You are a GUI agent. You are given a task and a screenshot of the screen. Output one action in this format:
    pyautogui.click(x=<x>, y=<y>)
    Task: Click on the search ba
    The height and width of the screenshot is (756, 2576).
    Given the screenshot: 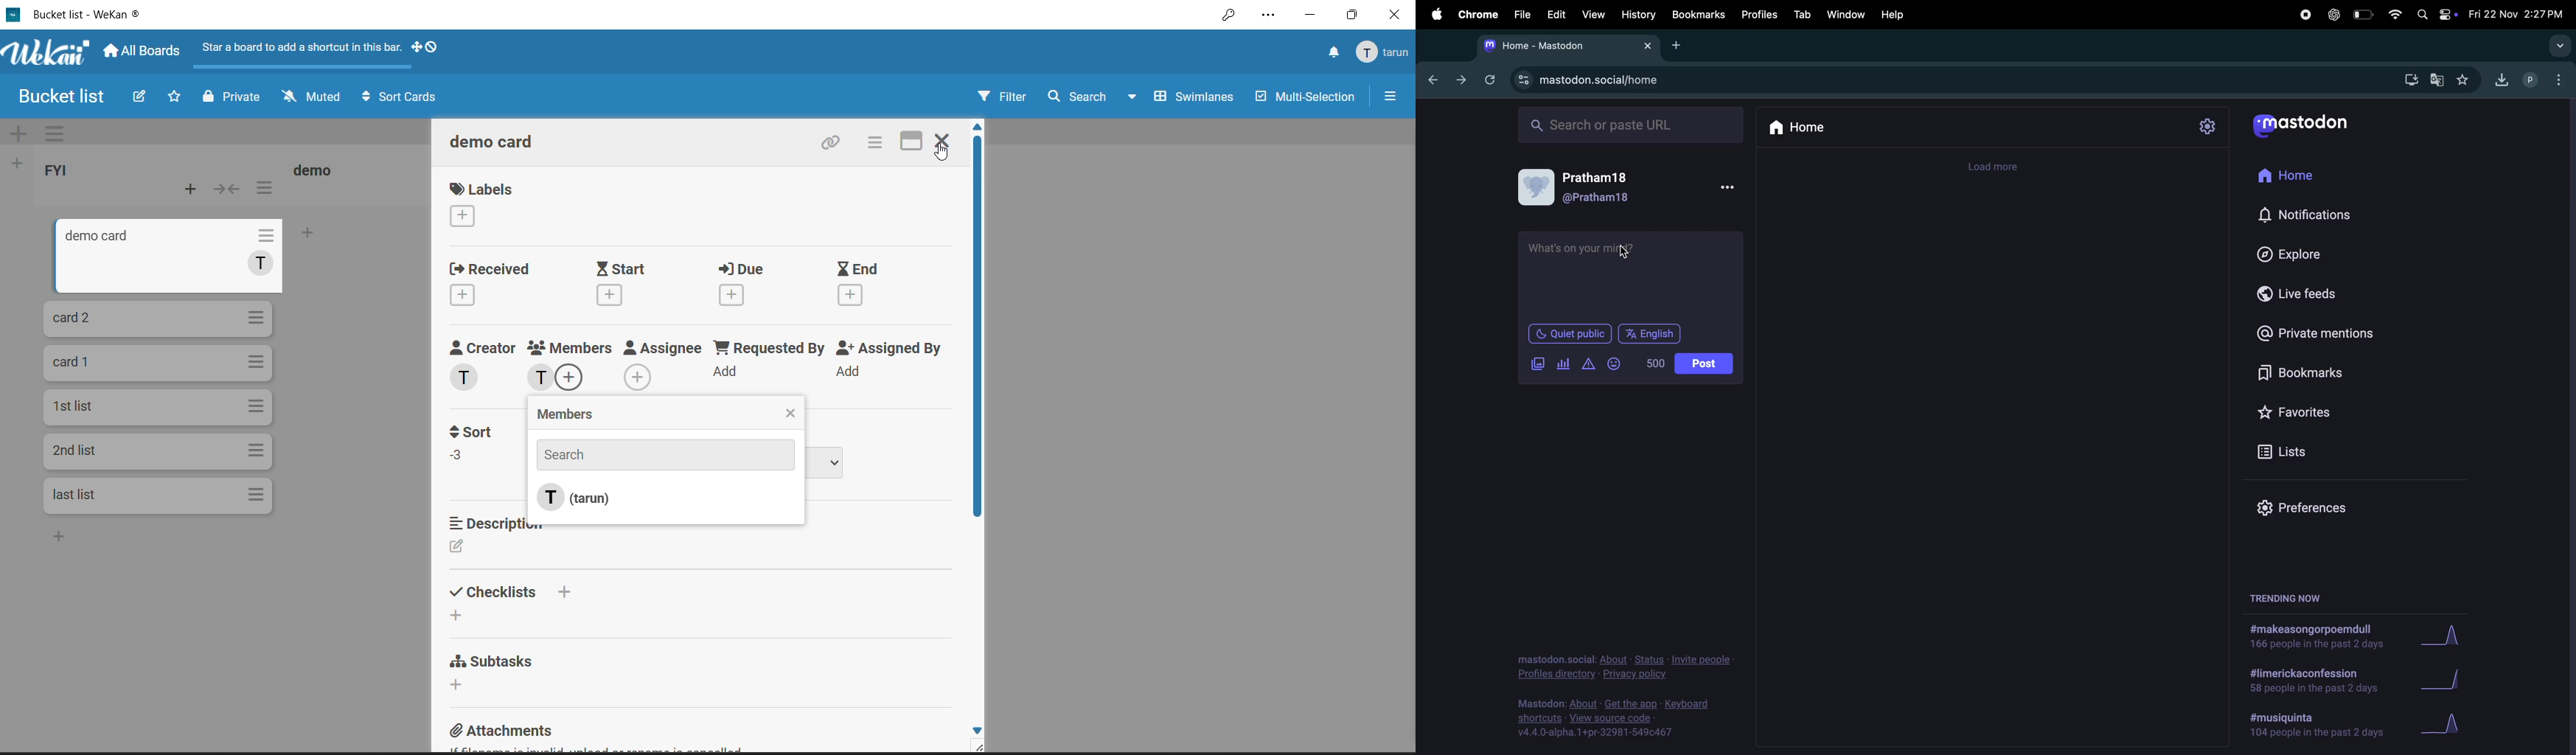 What is the action you would take?
    pyautogui.click(x=1630, y=124)
    